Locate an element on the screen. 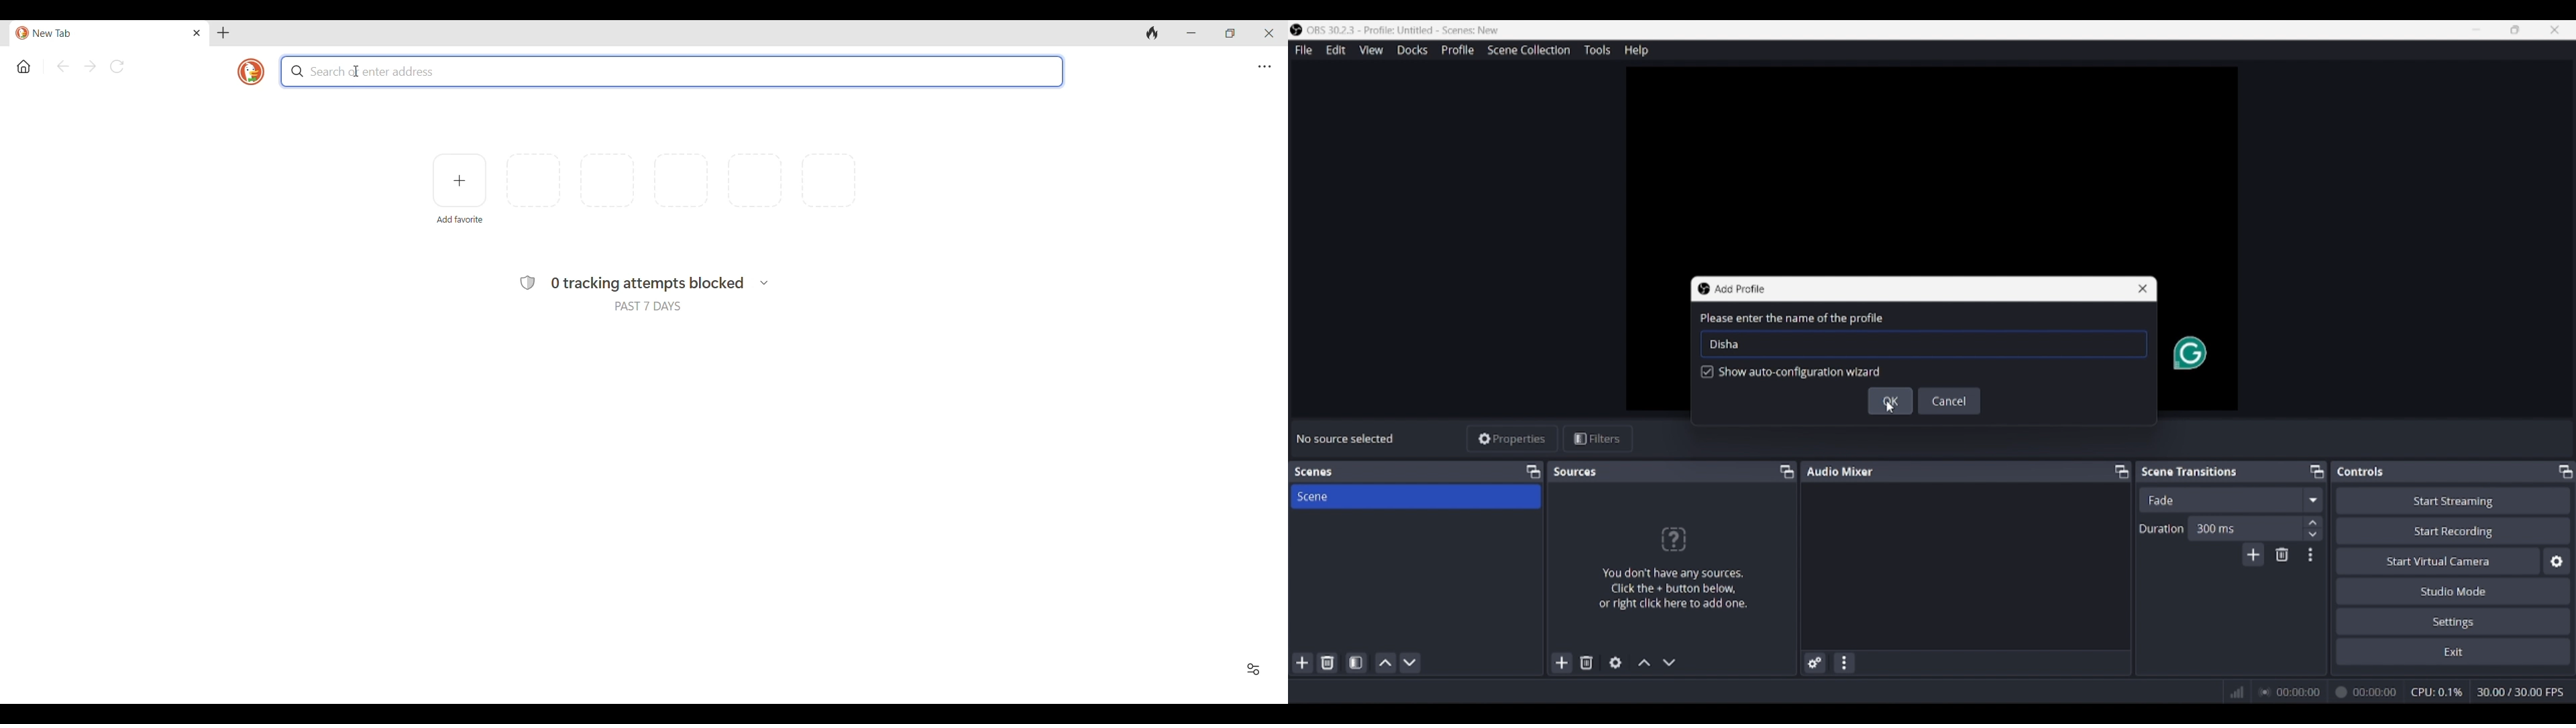 This screenshot has width=2576, height=728. Save is located at coordinates (1890, 401).